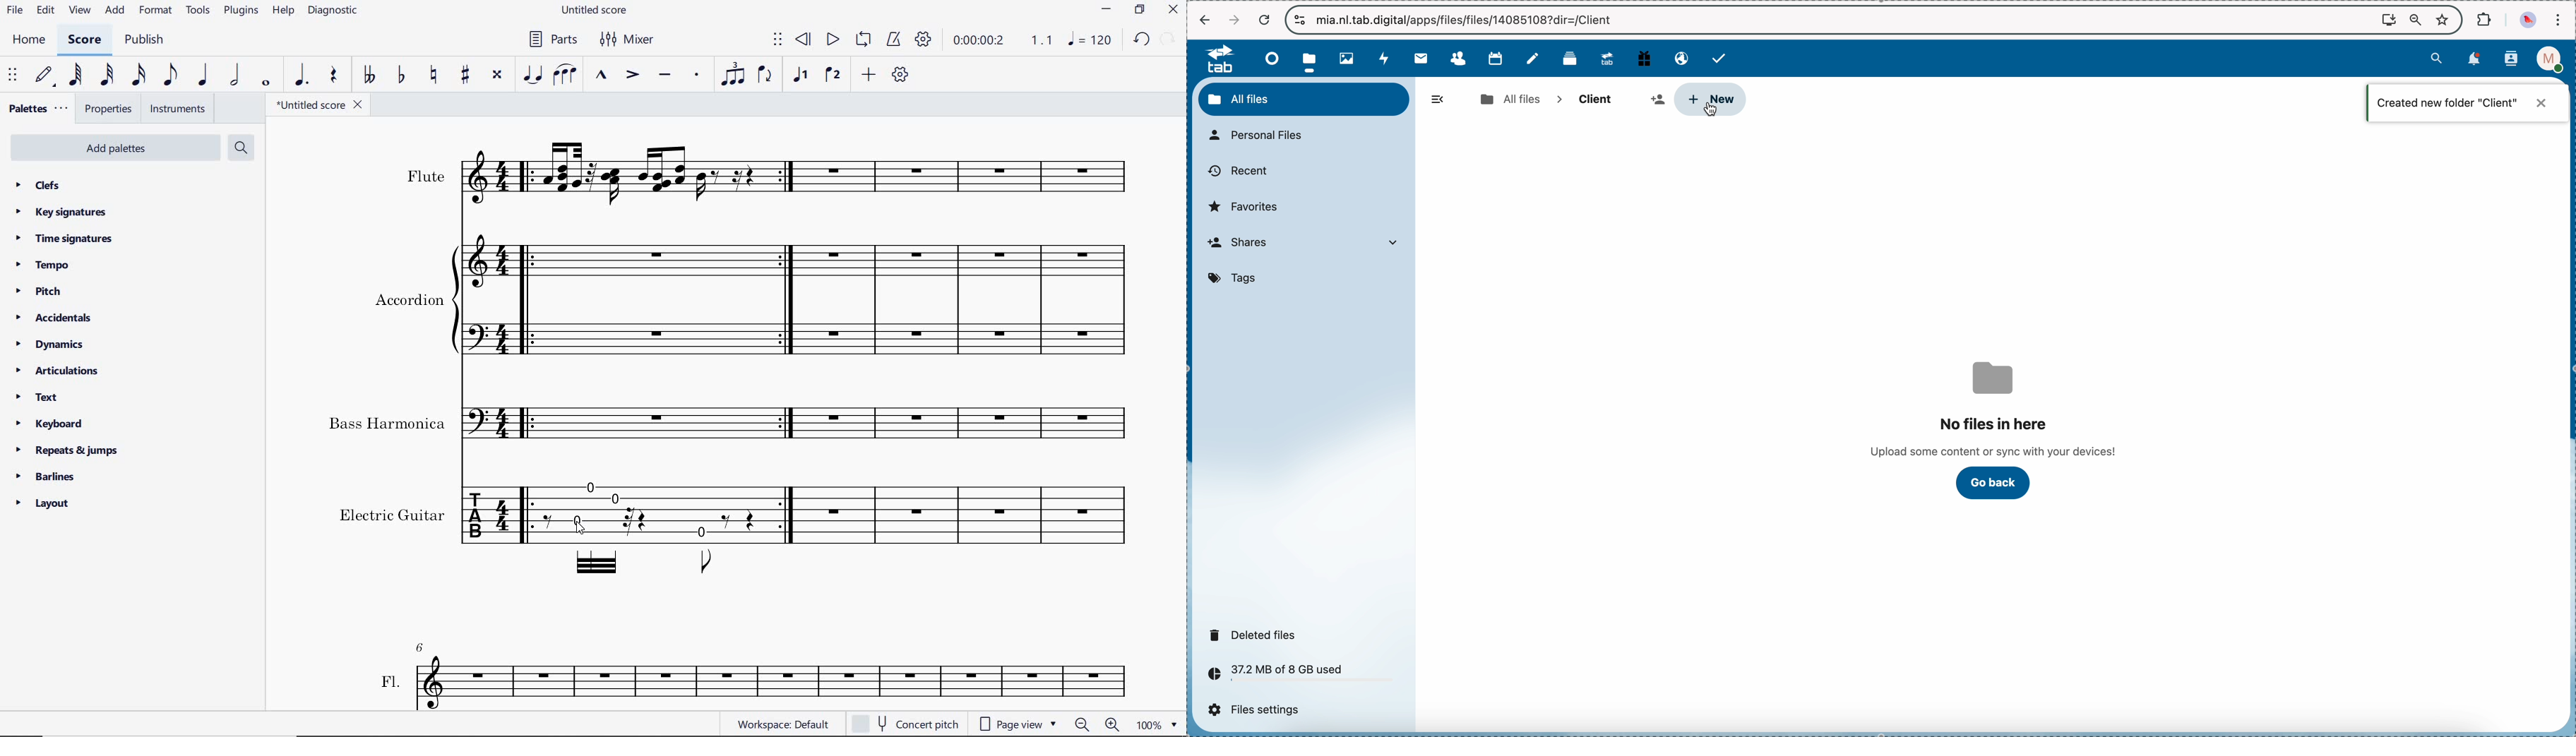  What do you see at coordinates (1272, 675) in the screenshot?
I see `37.2 MB of 8 GB` at bounding box center [1272, 675].